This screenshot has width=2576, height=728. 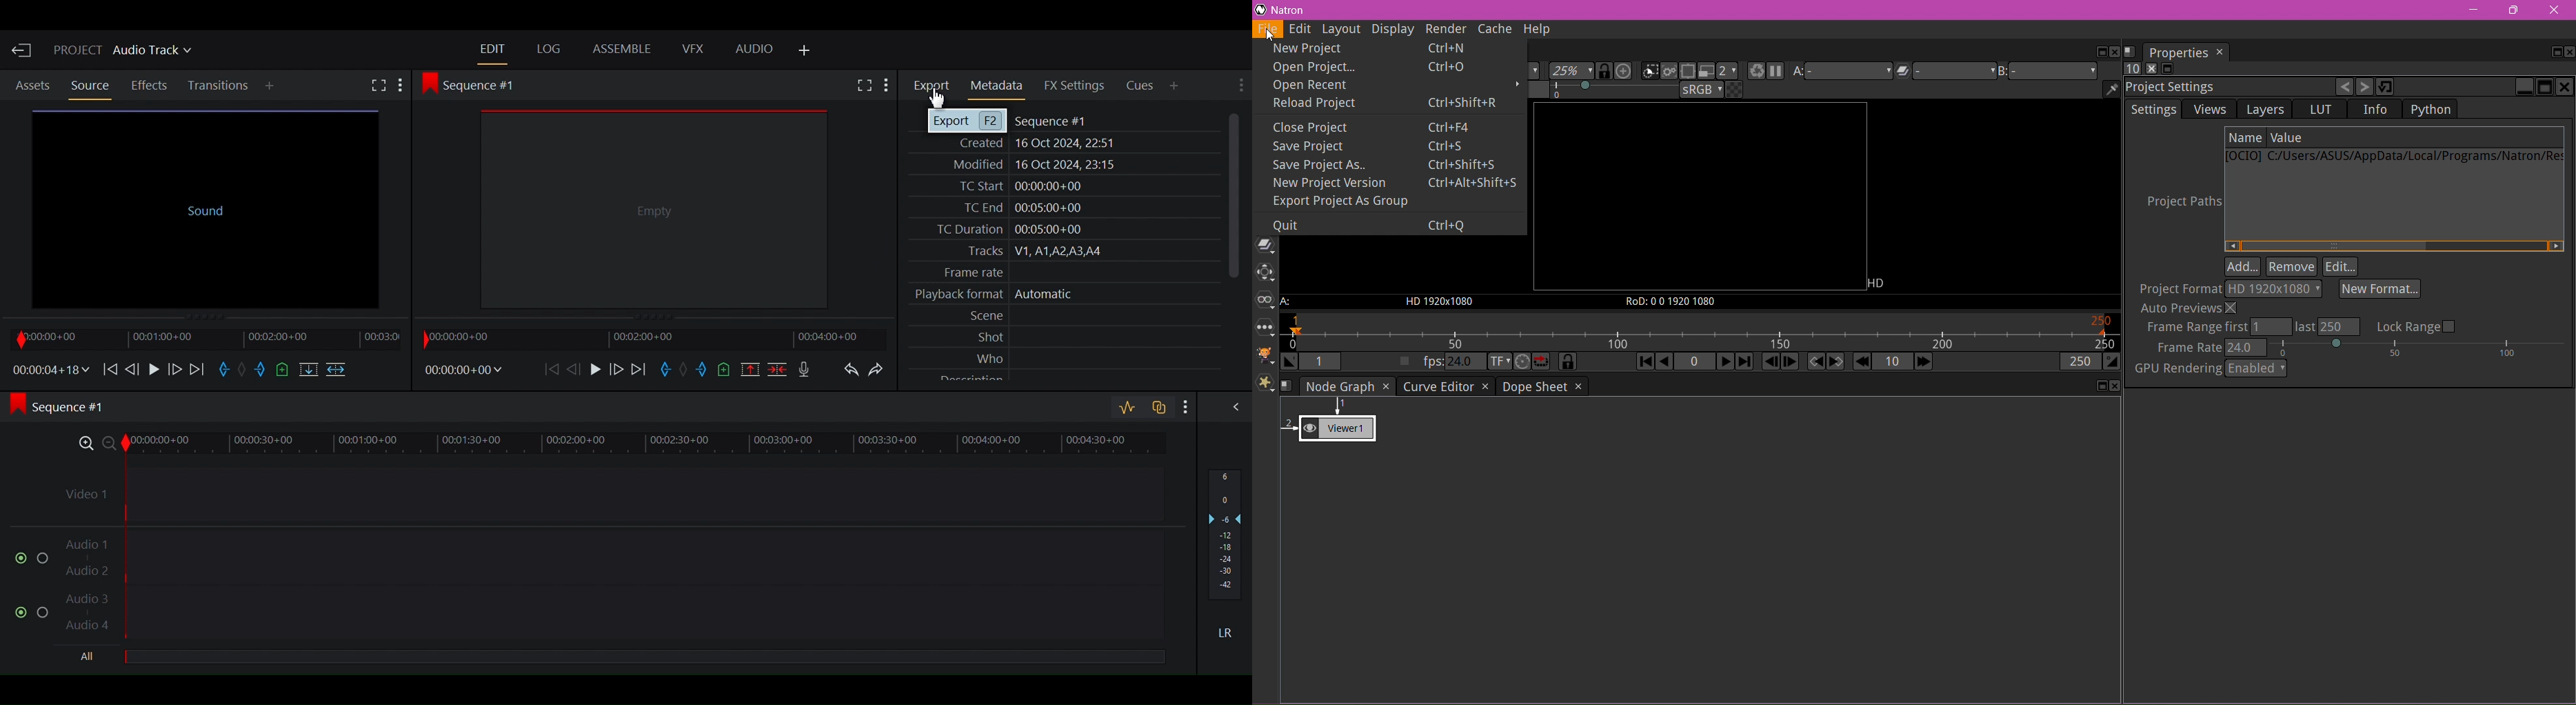 I want to click on Shot, so click(x=986, y=337).